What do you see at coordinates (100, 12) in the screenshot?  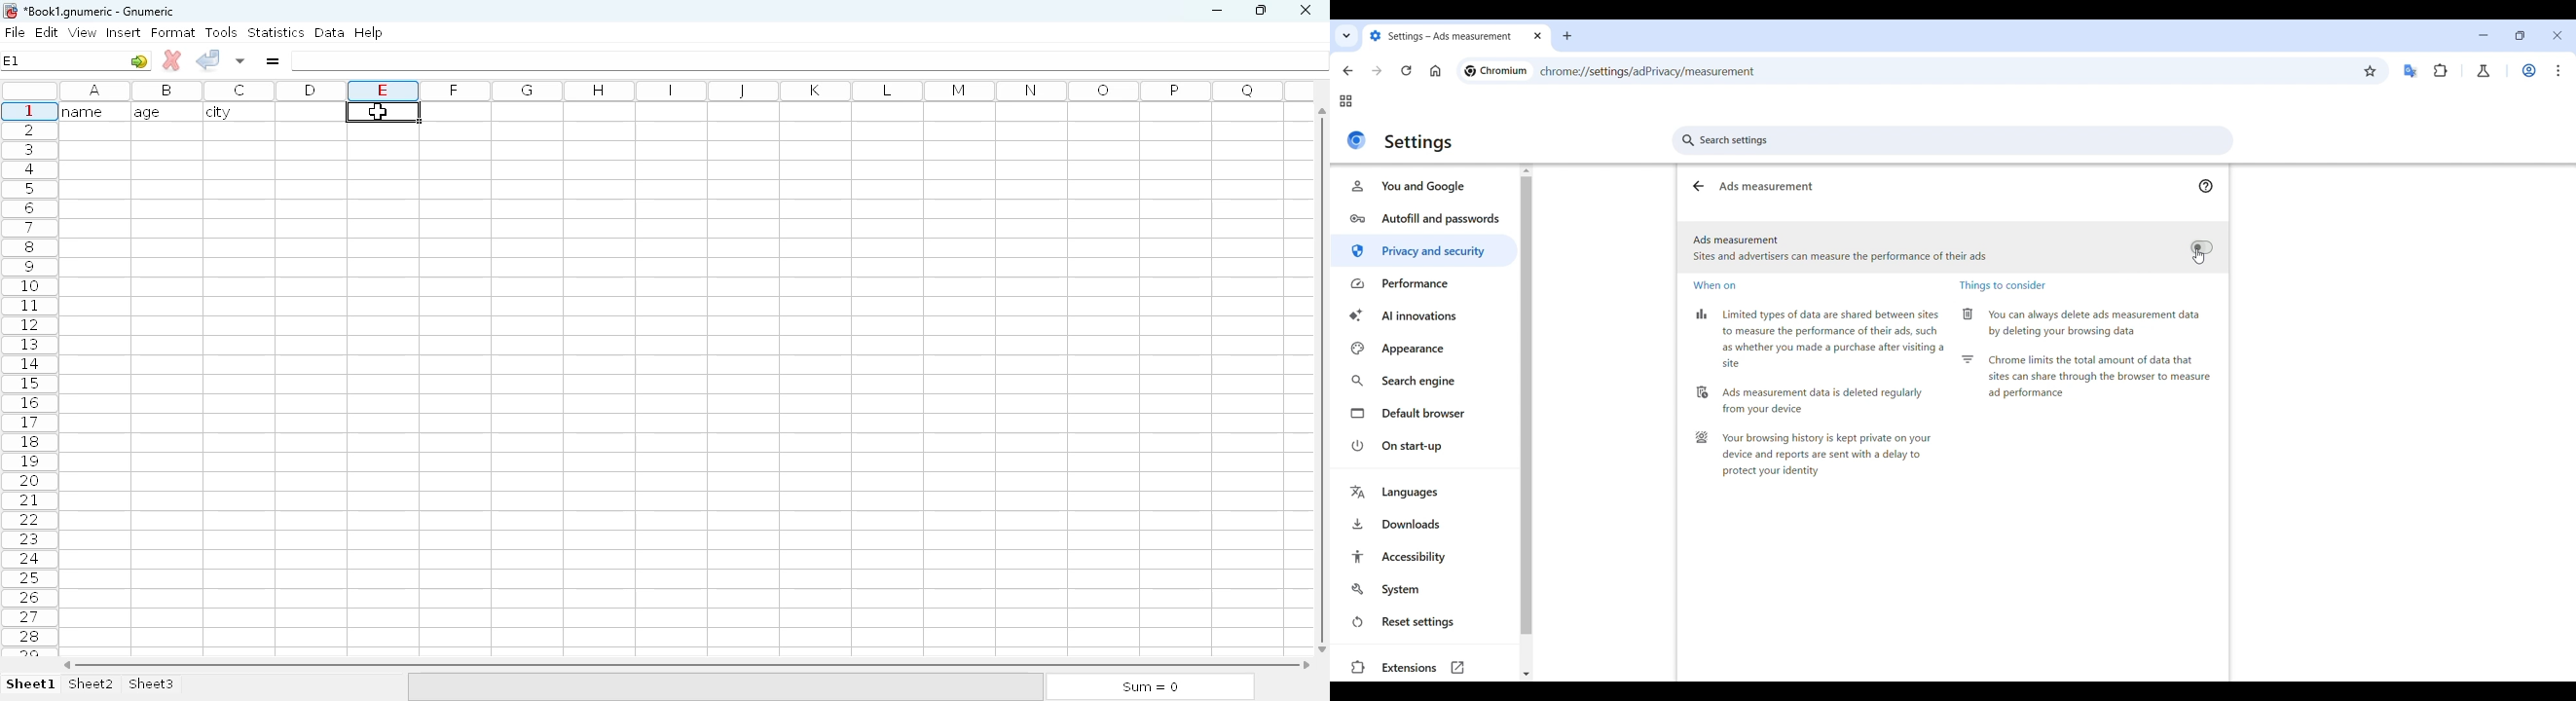 I see `title` at bounding box center [100, 12].